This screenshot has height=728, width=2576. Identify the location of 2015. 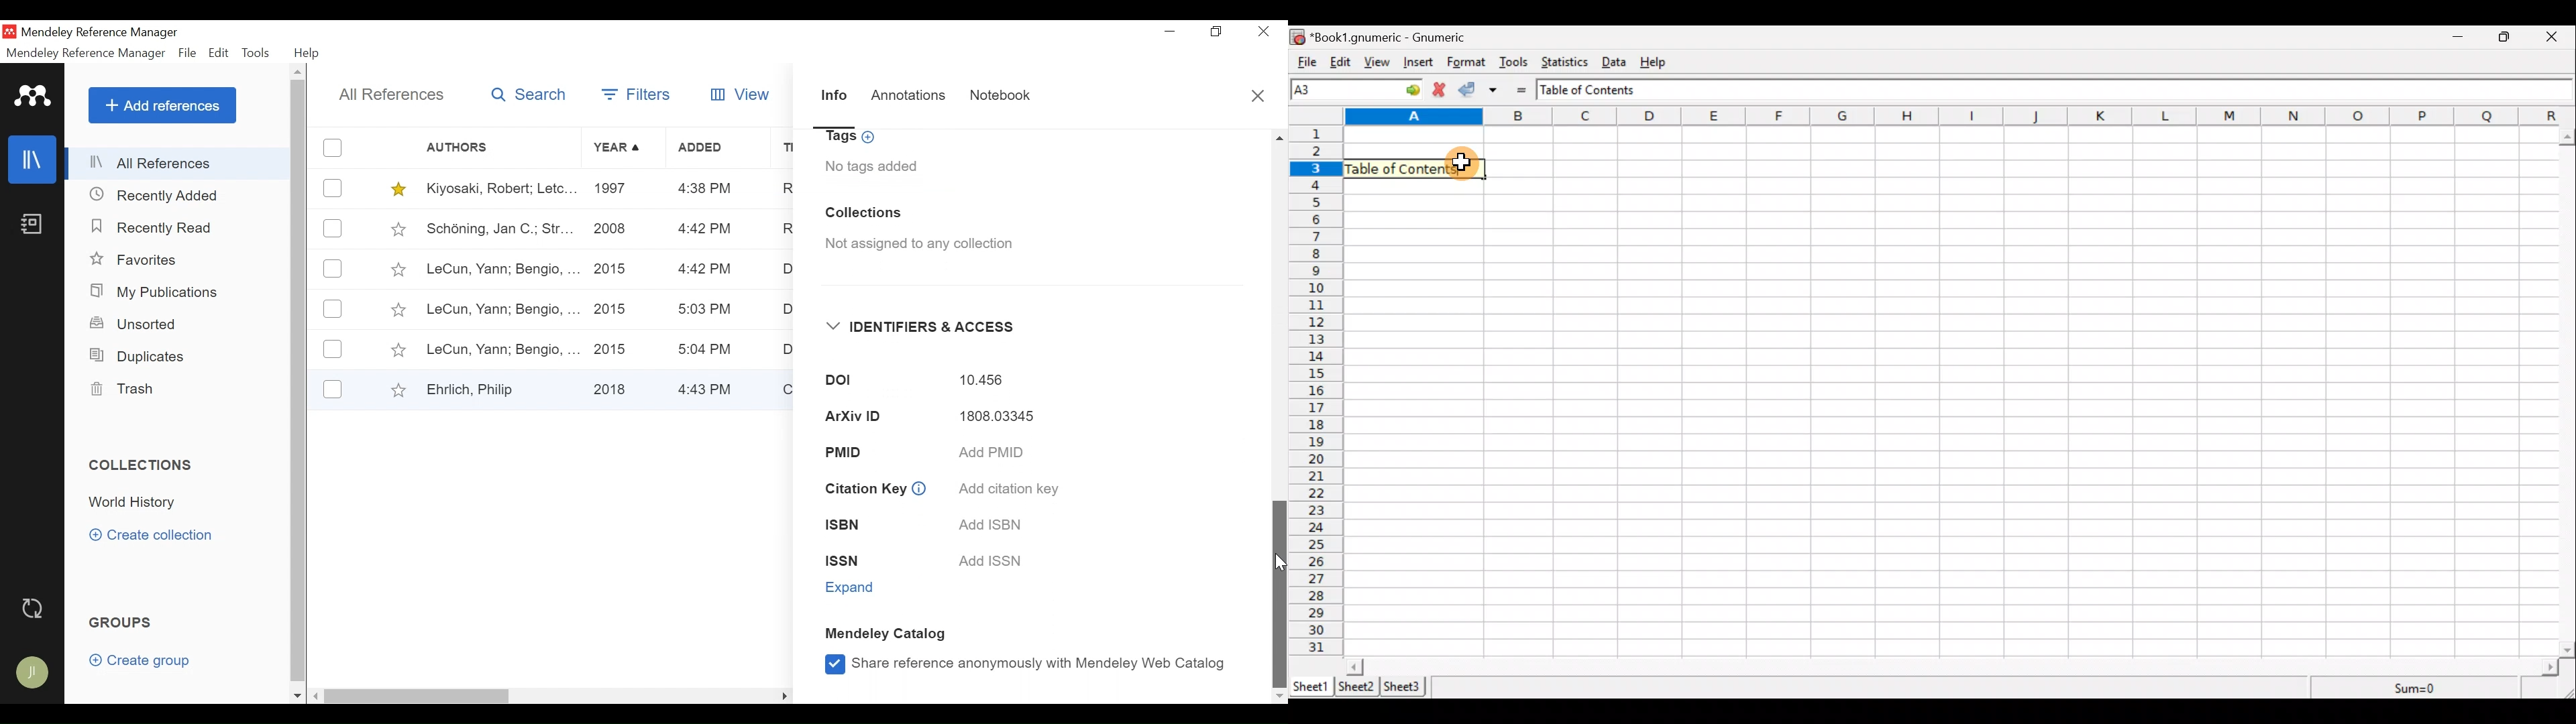
(613, 268).